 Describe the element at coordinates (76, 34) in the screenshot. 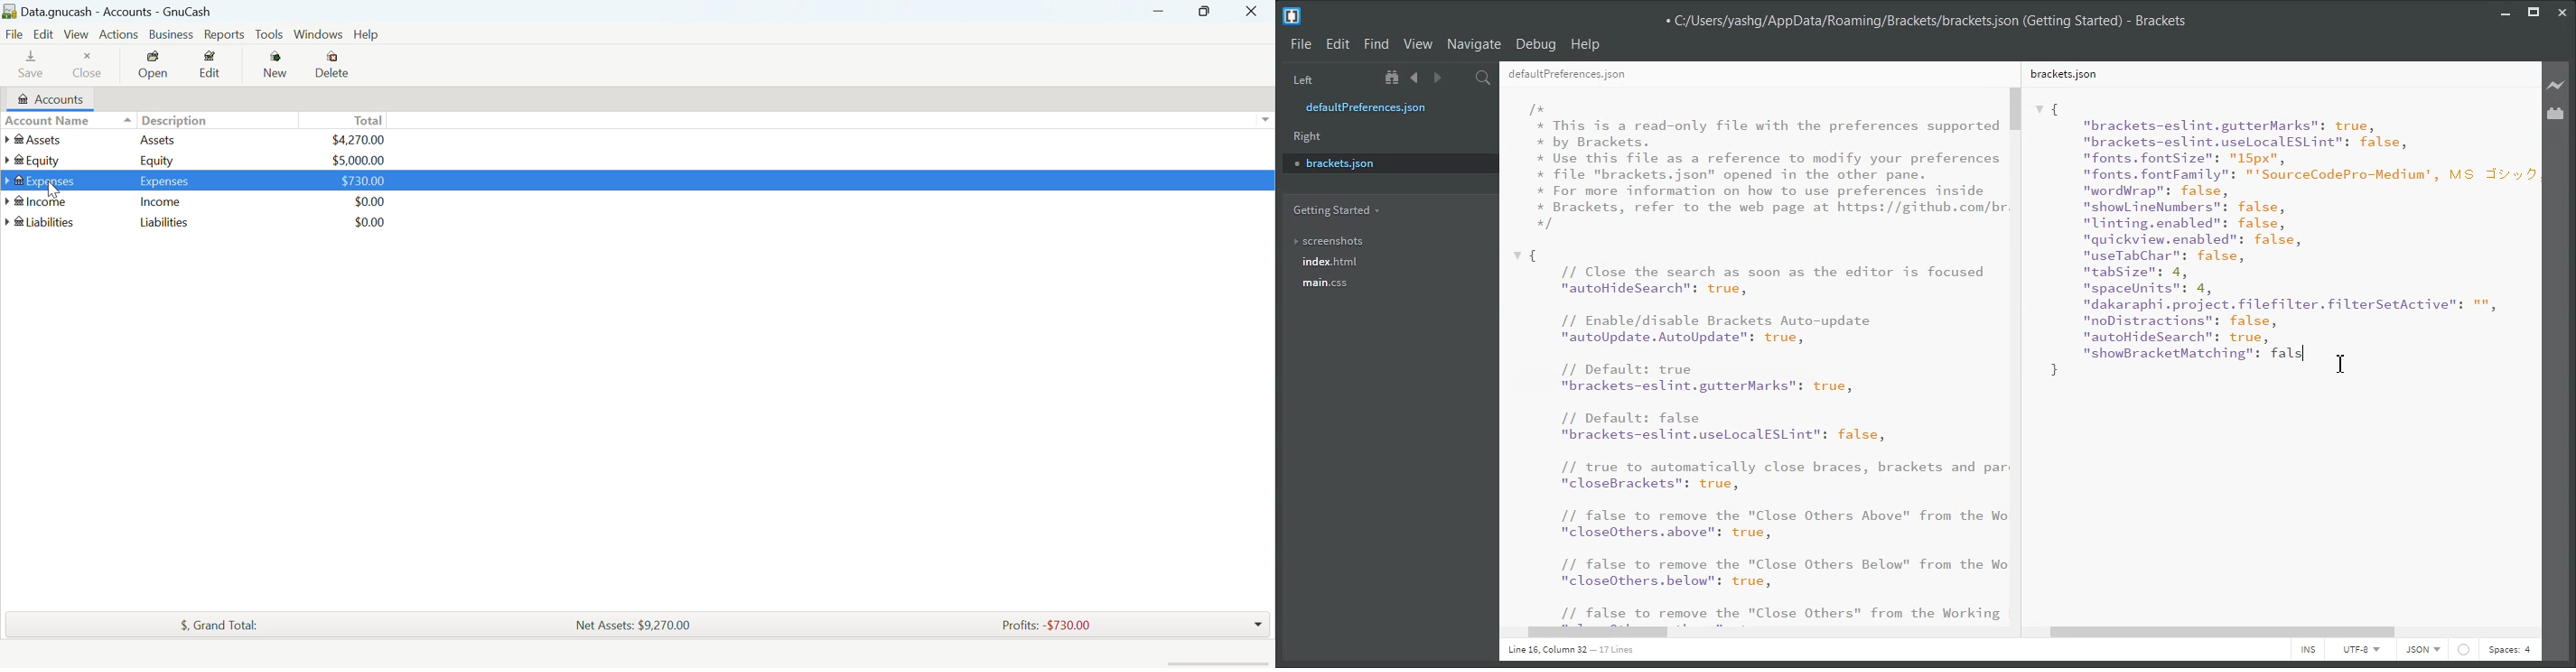

I see `View` at that location.